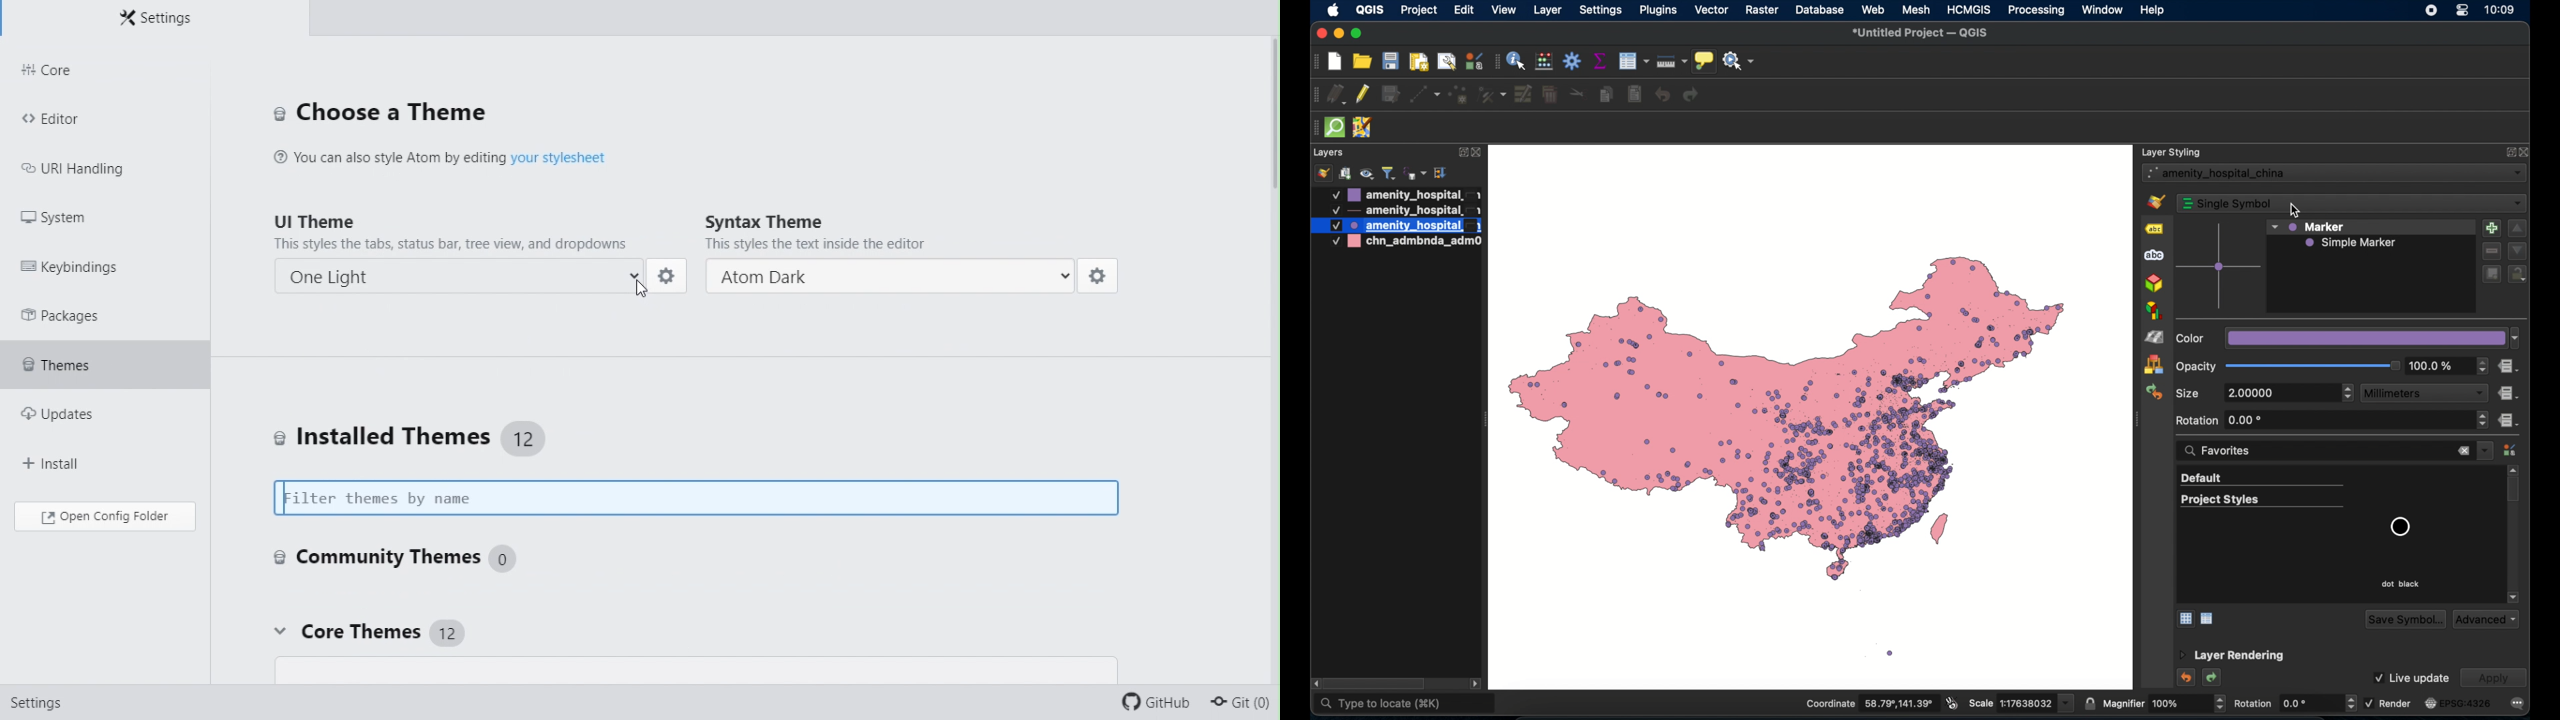 The image size is (2576, 728). Describe the element at coordinates (1820, 9) in the screenshot. I see `database` at that location.